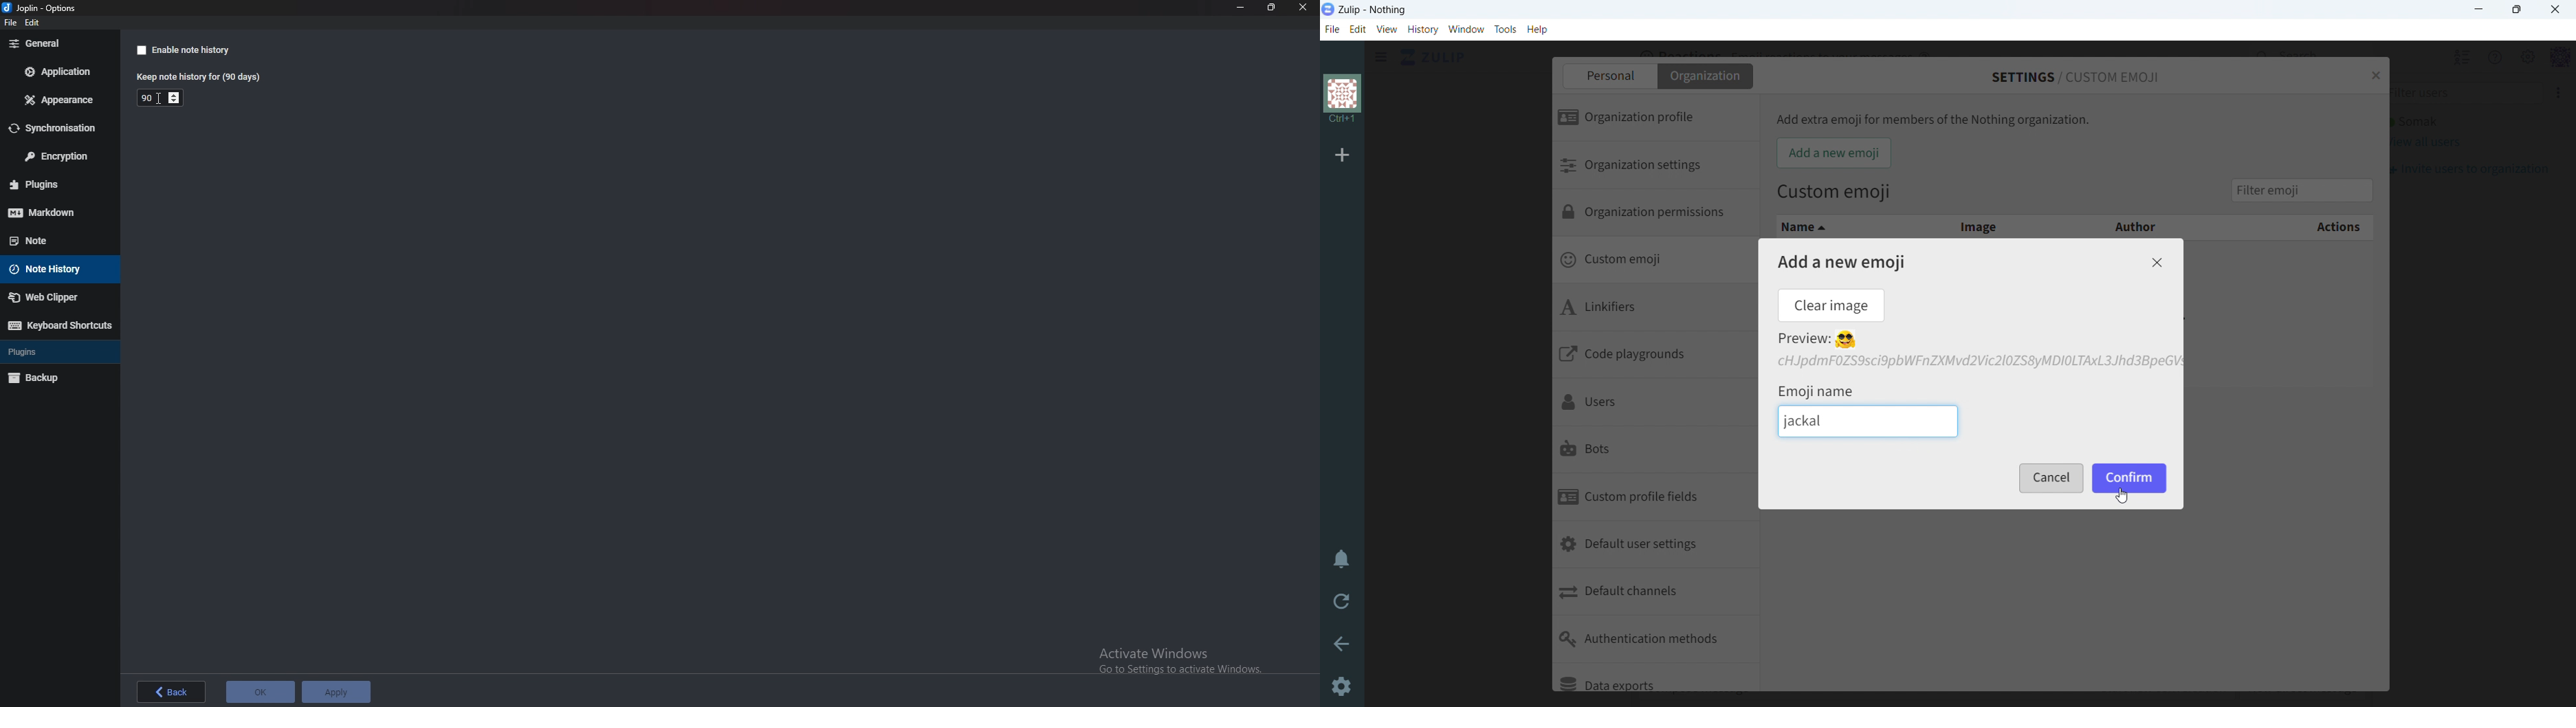 This screenshot has width=2576, height=728. I want to click on scroll up, so click(2569, 48).